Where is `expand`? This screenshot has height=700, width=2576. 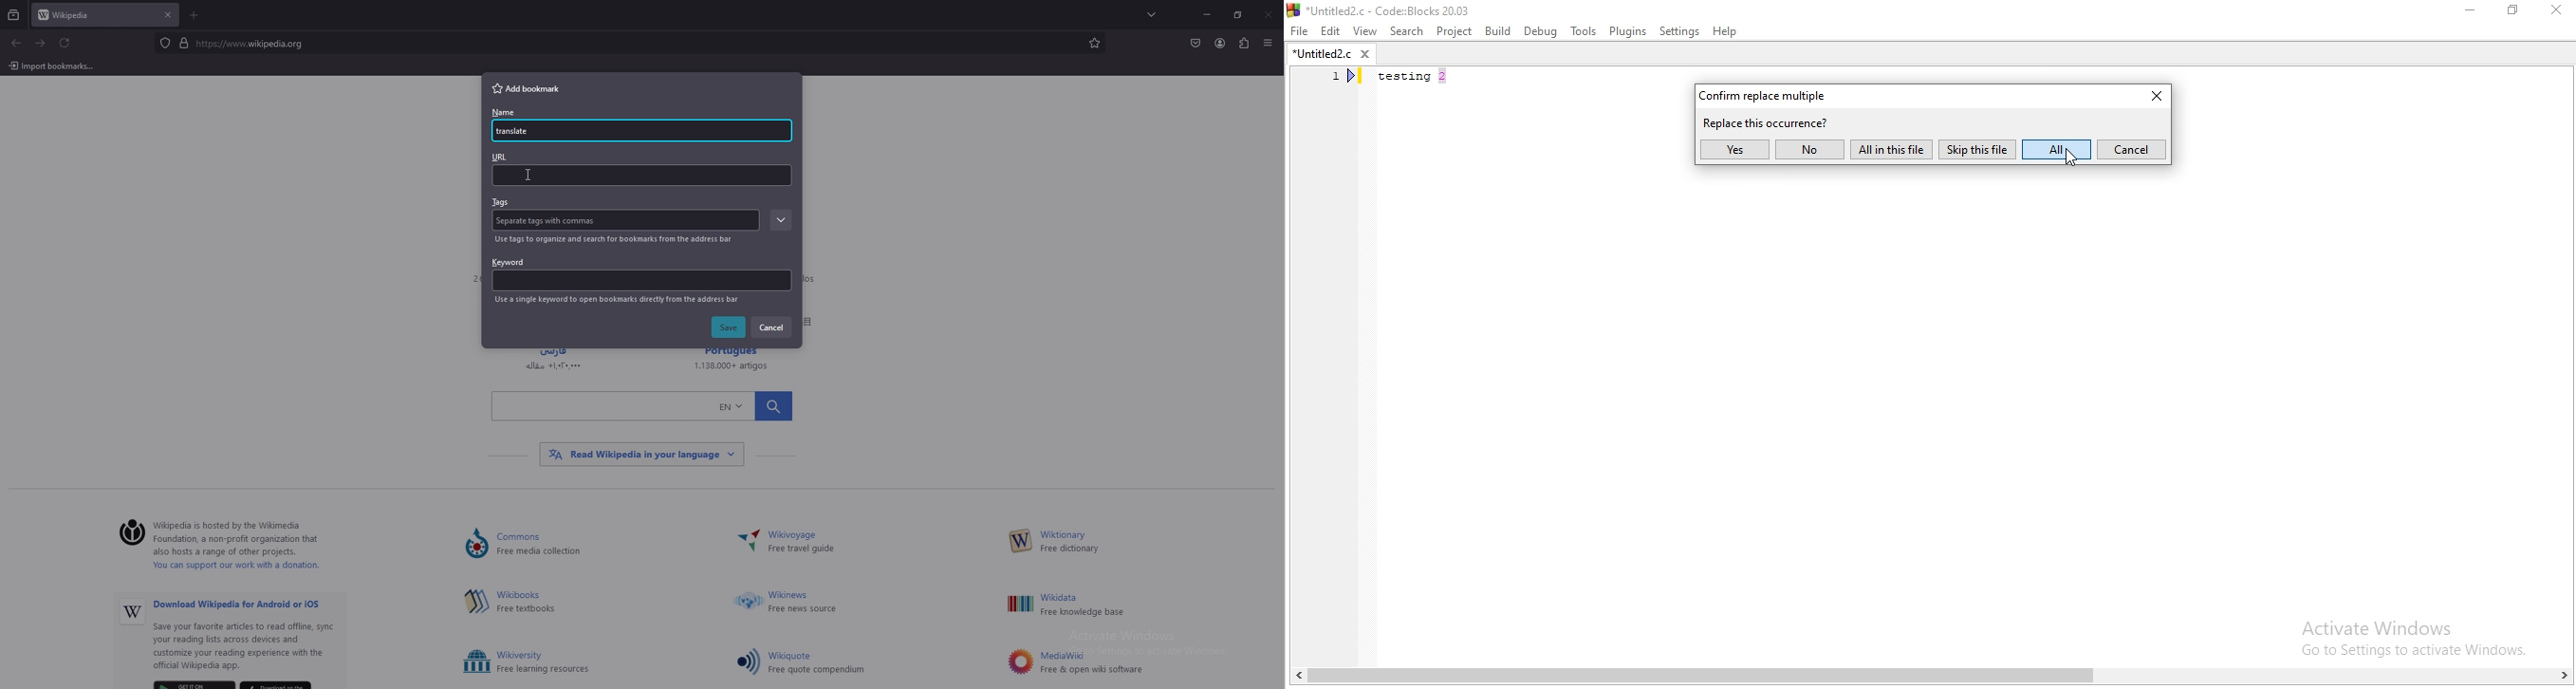 expand is located at coordinates (779, 221).